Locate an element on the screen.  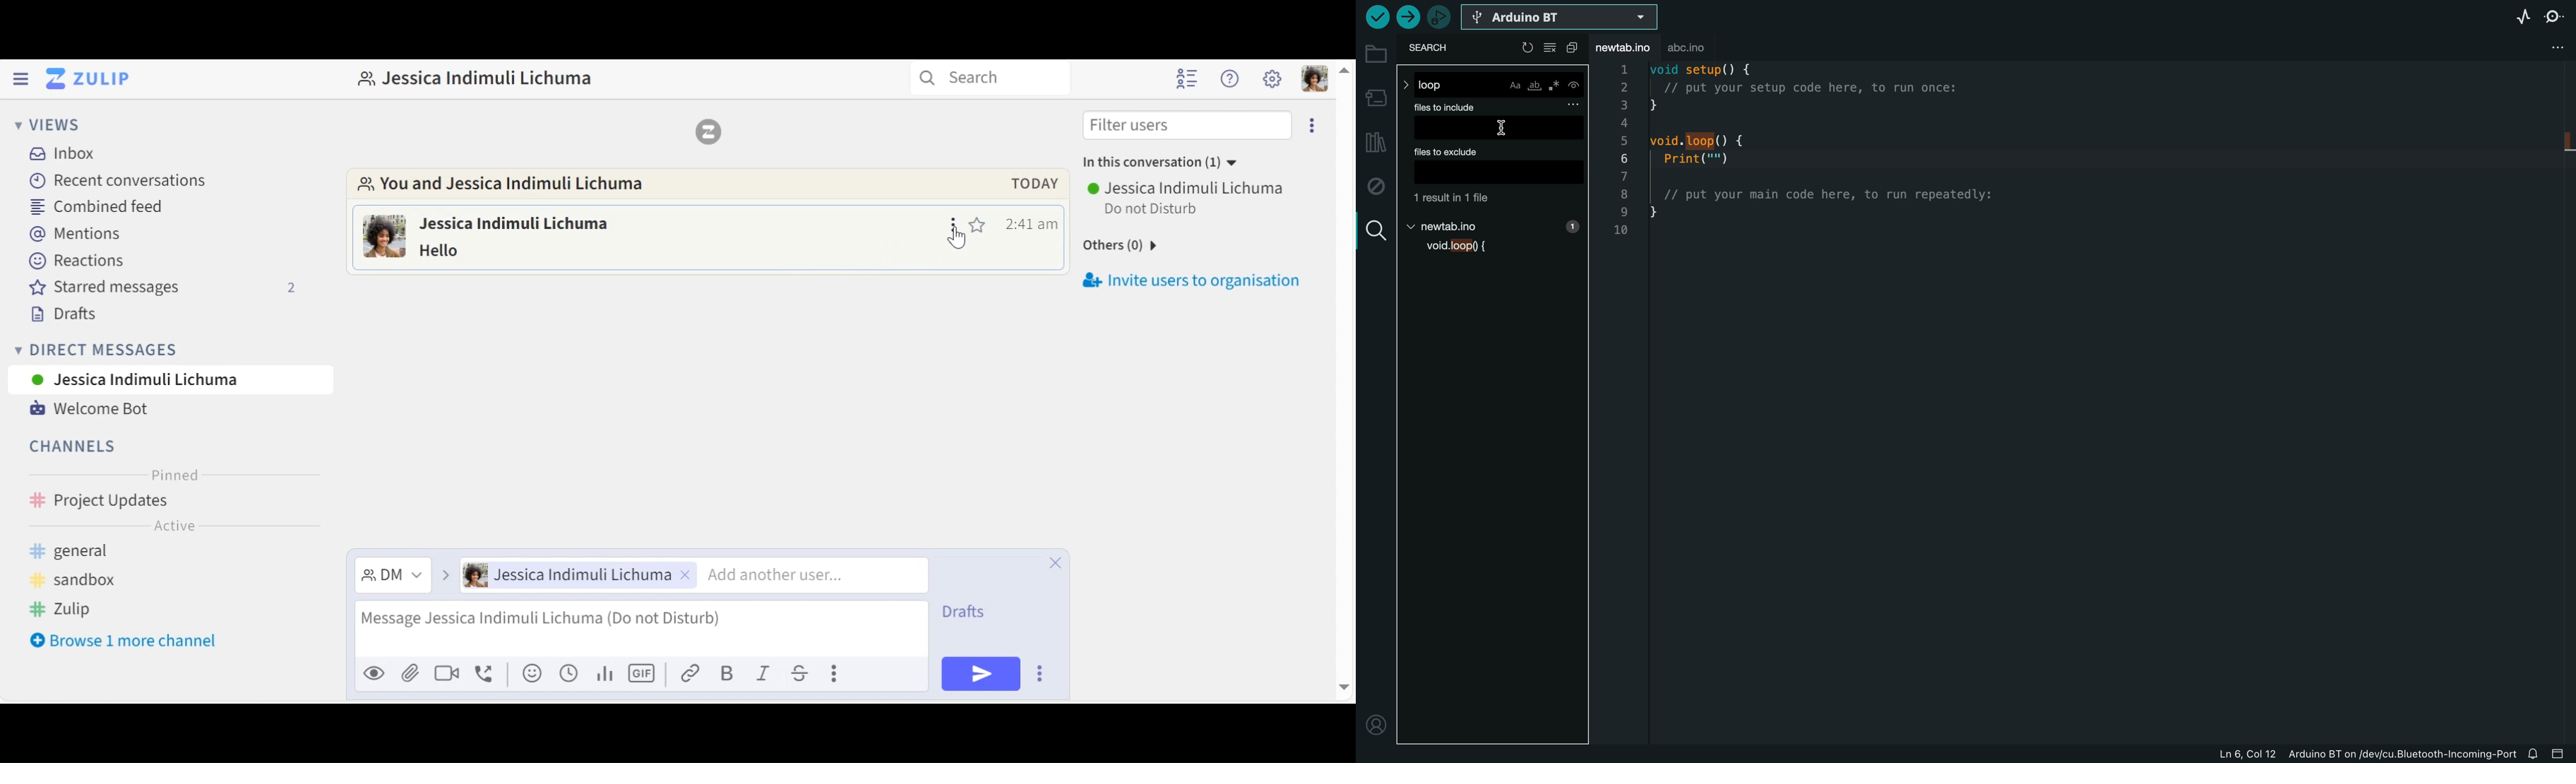
Personal menu is located at coordinates (1315, 78).